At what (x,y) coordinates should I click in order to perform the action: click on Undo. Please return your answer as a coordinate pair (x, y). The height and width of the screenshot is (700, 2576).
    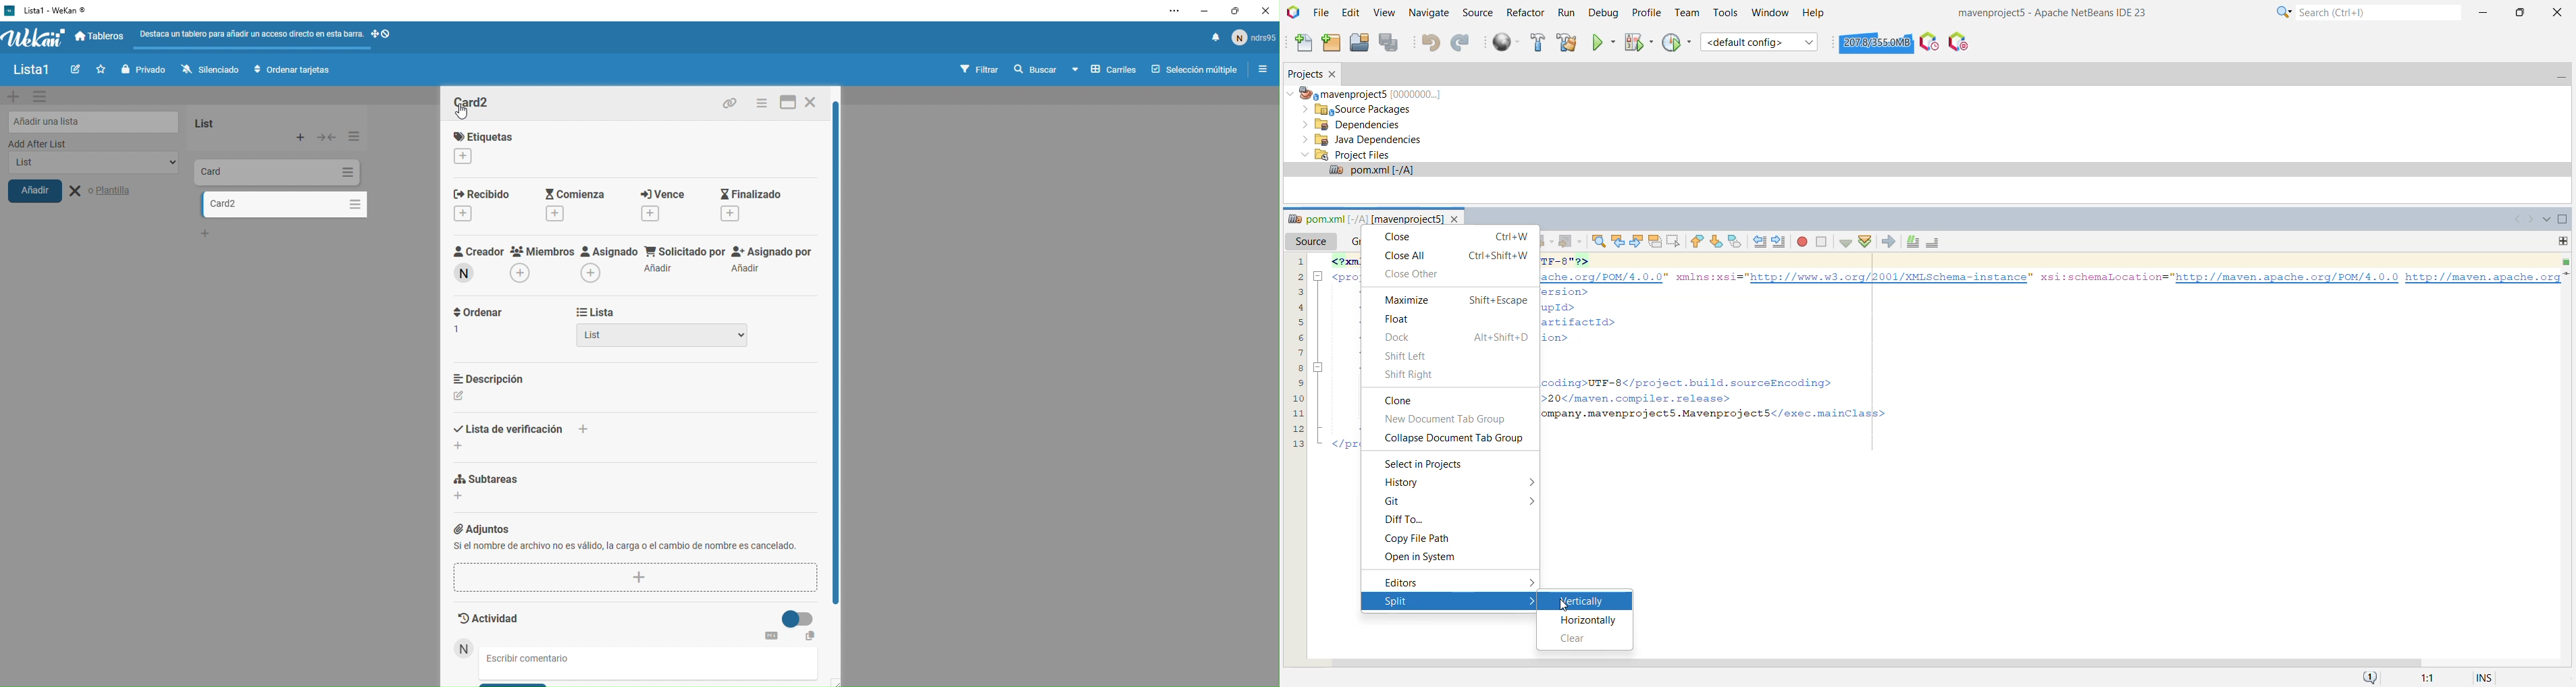
    Looking at the image, I should click on (1430, 44).